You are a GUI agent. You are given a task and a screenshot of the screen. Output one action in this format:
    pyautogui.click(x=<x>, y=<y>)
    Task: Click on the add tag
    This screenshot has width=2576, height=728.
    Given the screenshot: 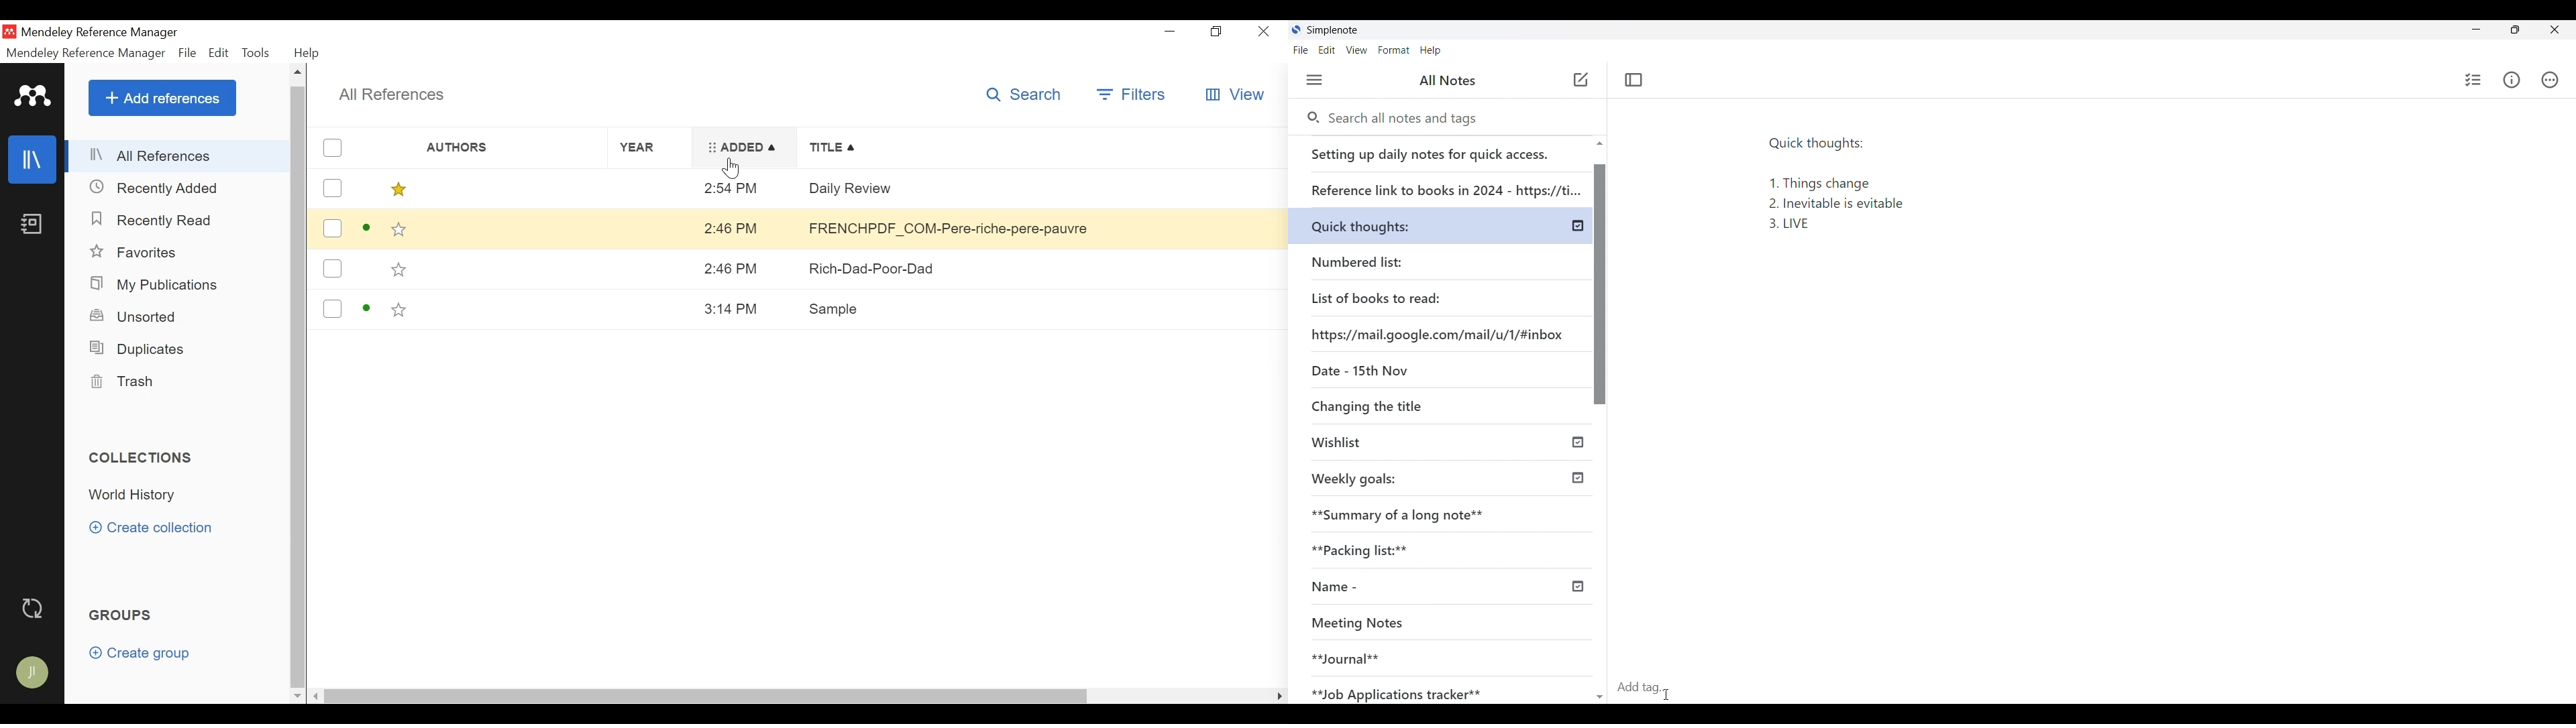 What is the action you would take?
    pyautogui.click(x=1650, y=686)
    